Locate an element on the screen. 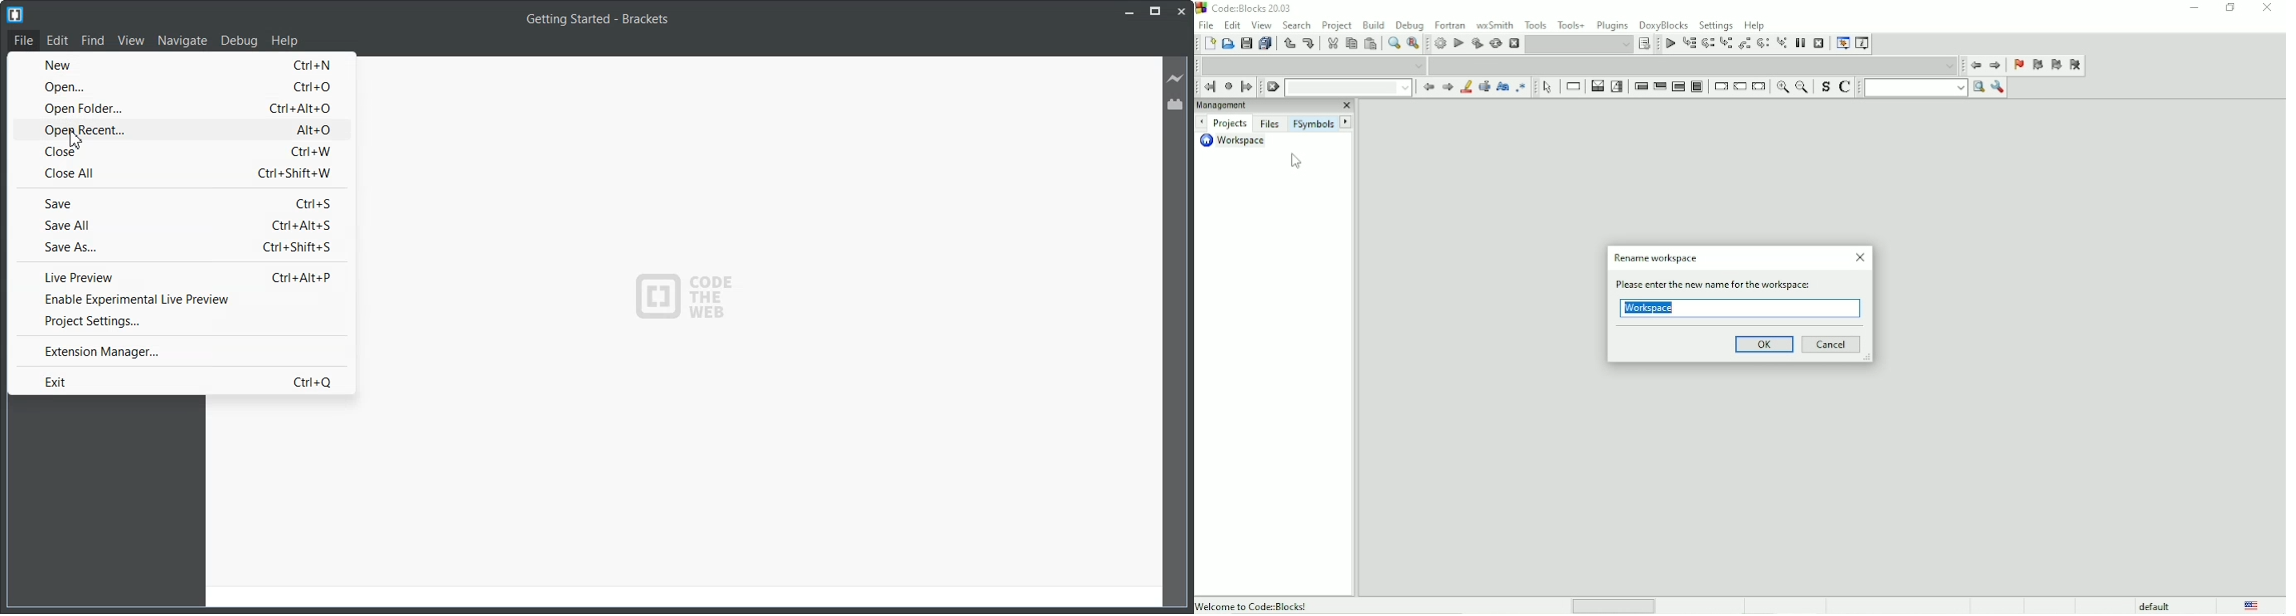 This screenshot has height=616, width=2296. Open is located at coordinates (178, 85).